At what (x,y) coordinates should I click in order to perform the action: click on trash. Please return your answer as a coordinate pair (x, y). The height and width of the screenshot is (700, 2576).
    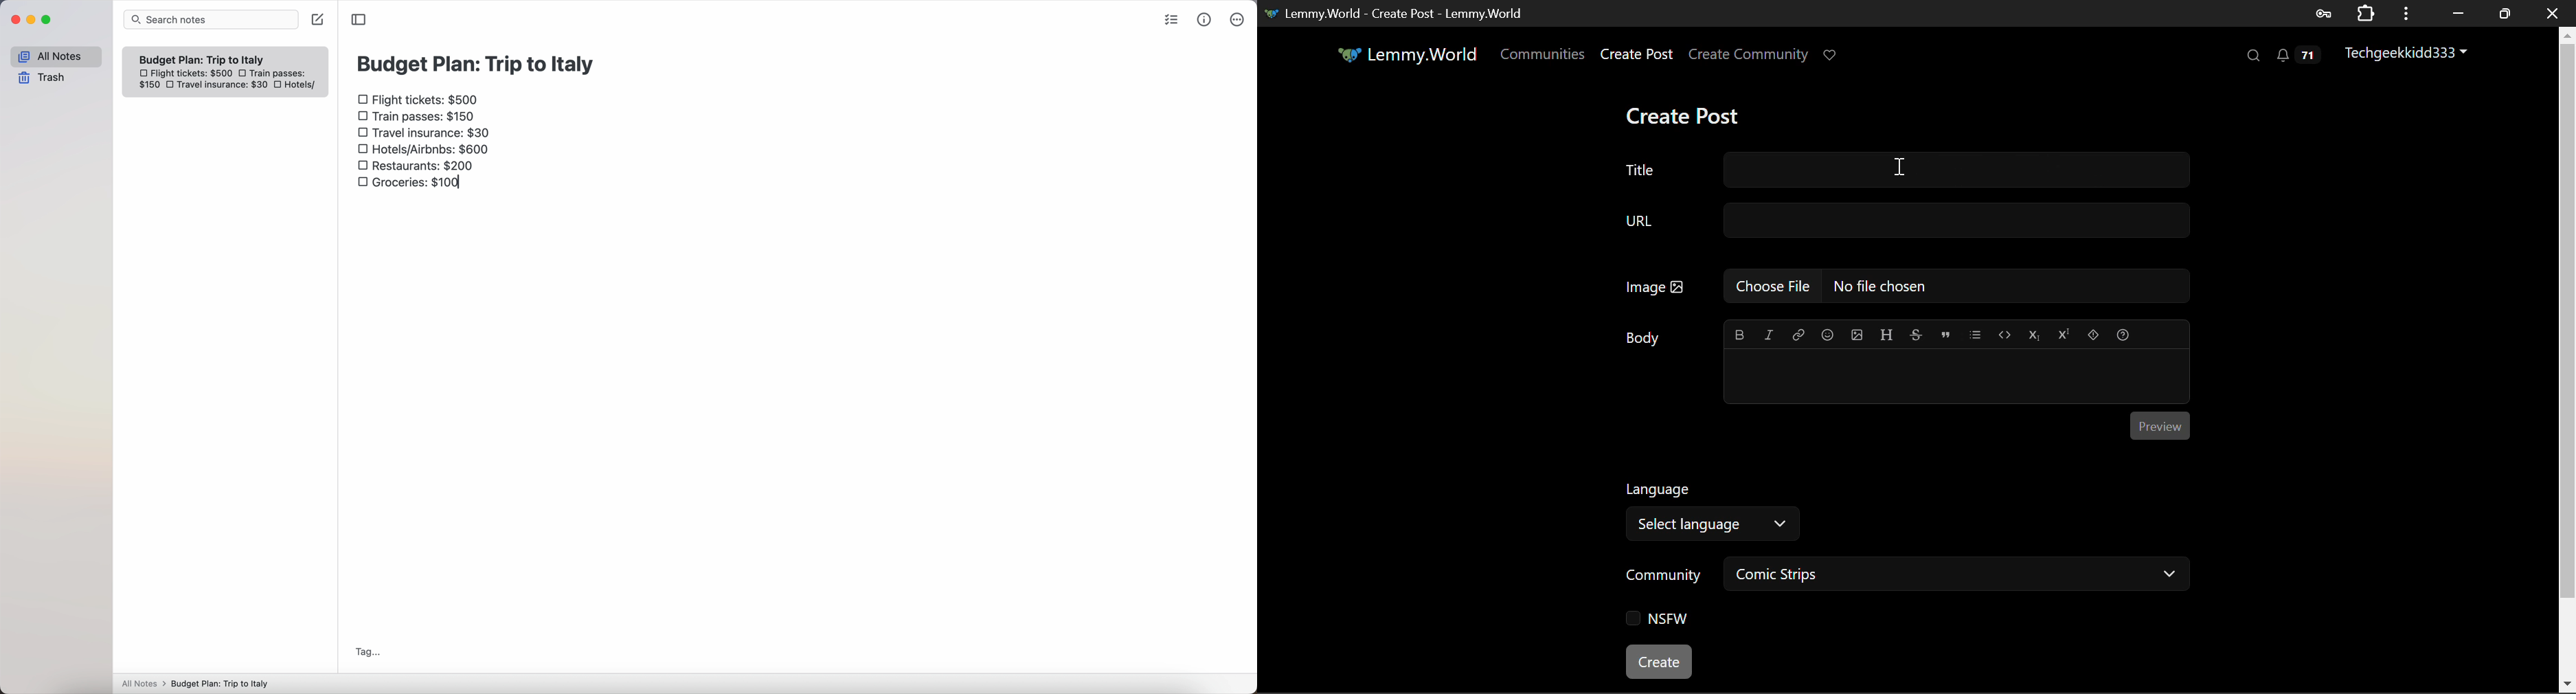
    Looking at the image, I should click on (42, 78).